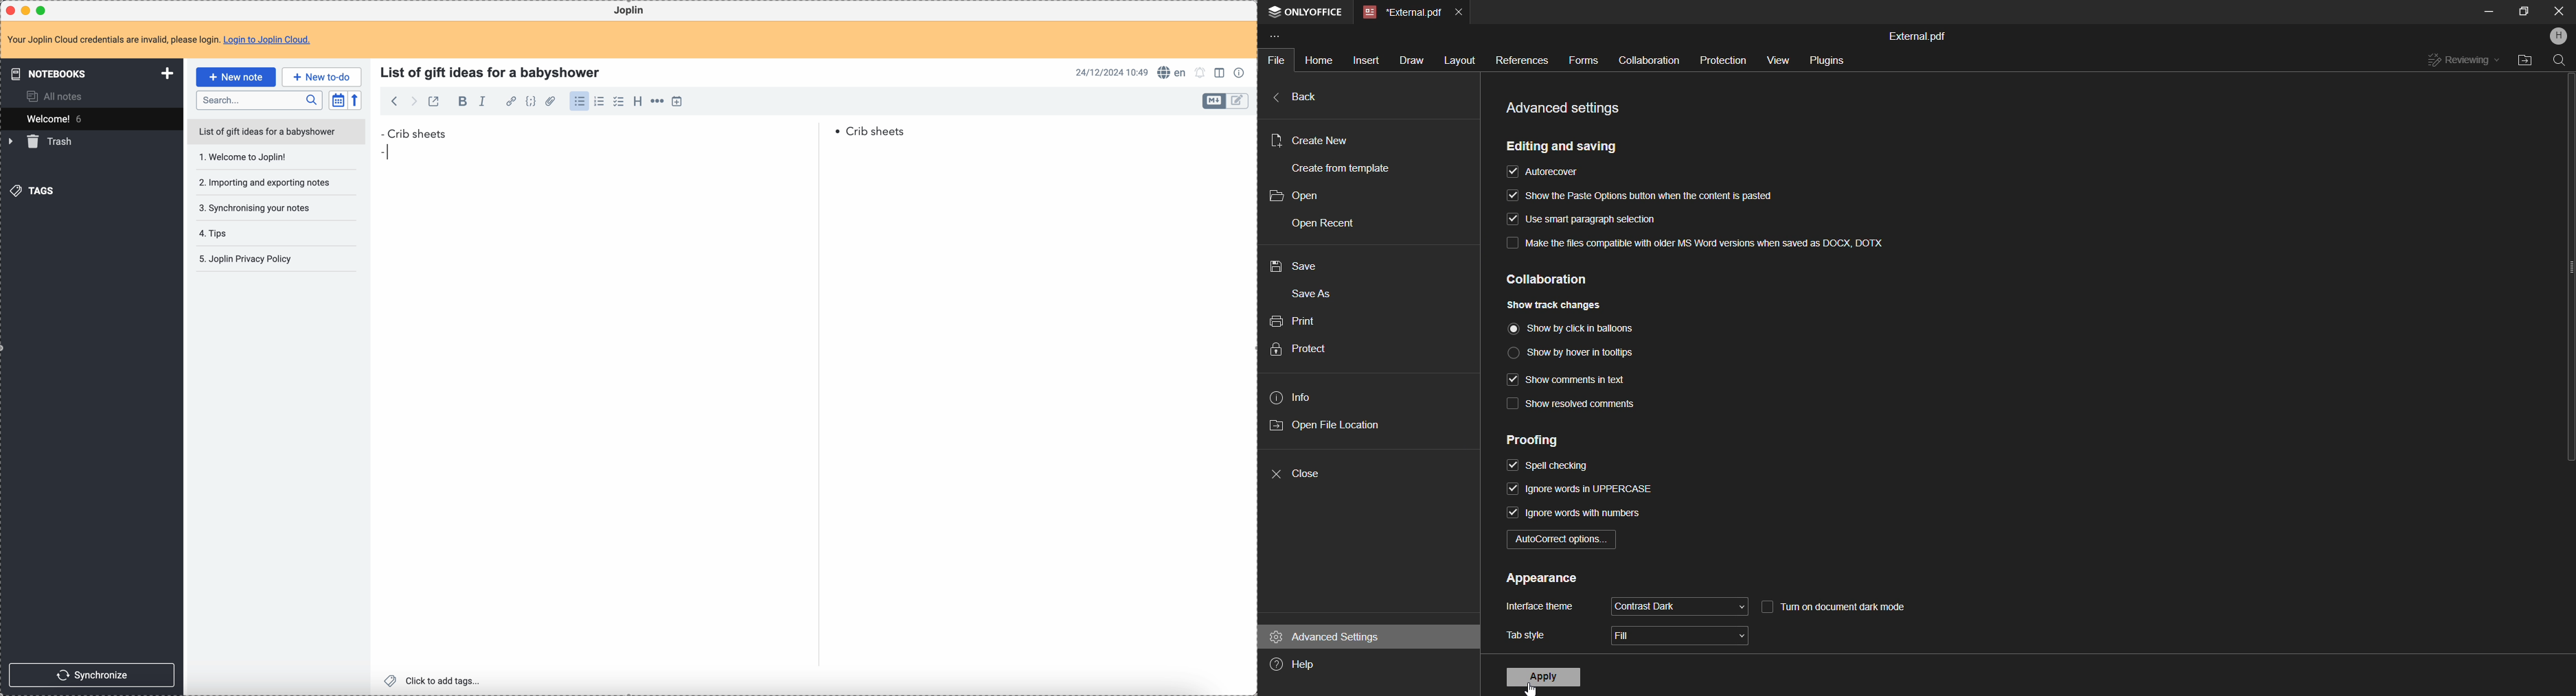 This screenshot has height=700, width=2576. I want to click on Maximize, so click(2523, 12).